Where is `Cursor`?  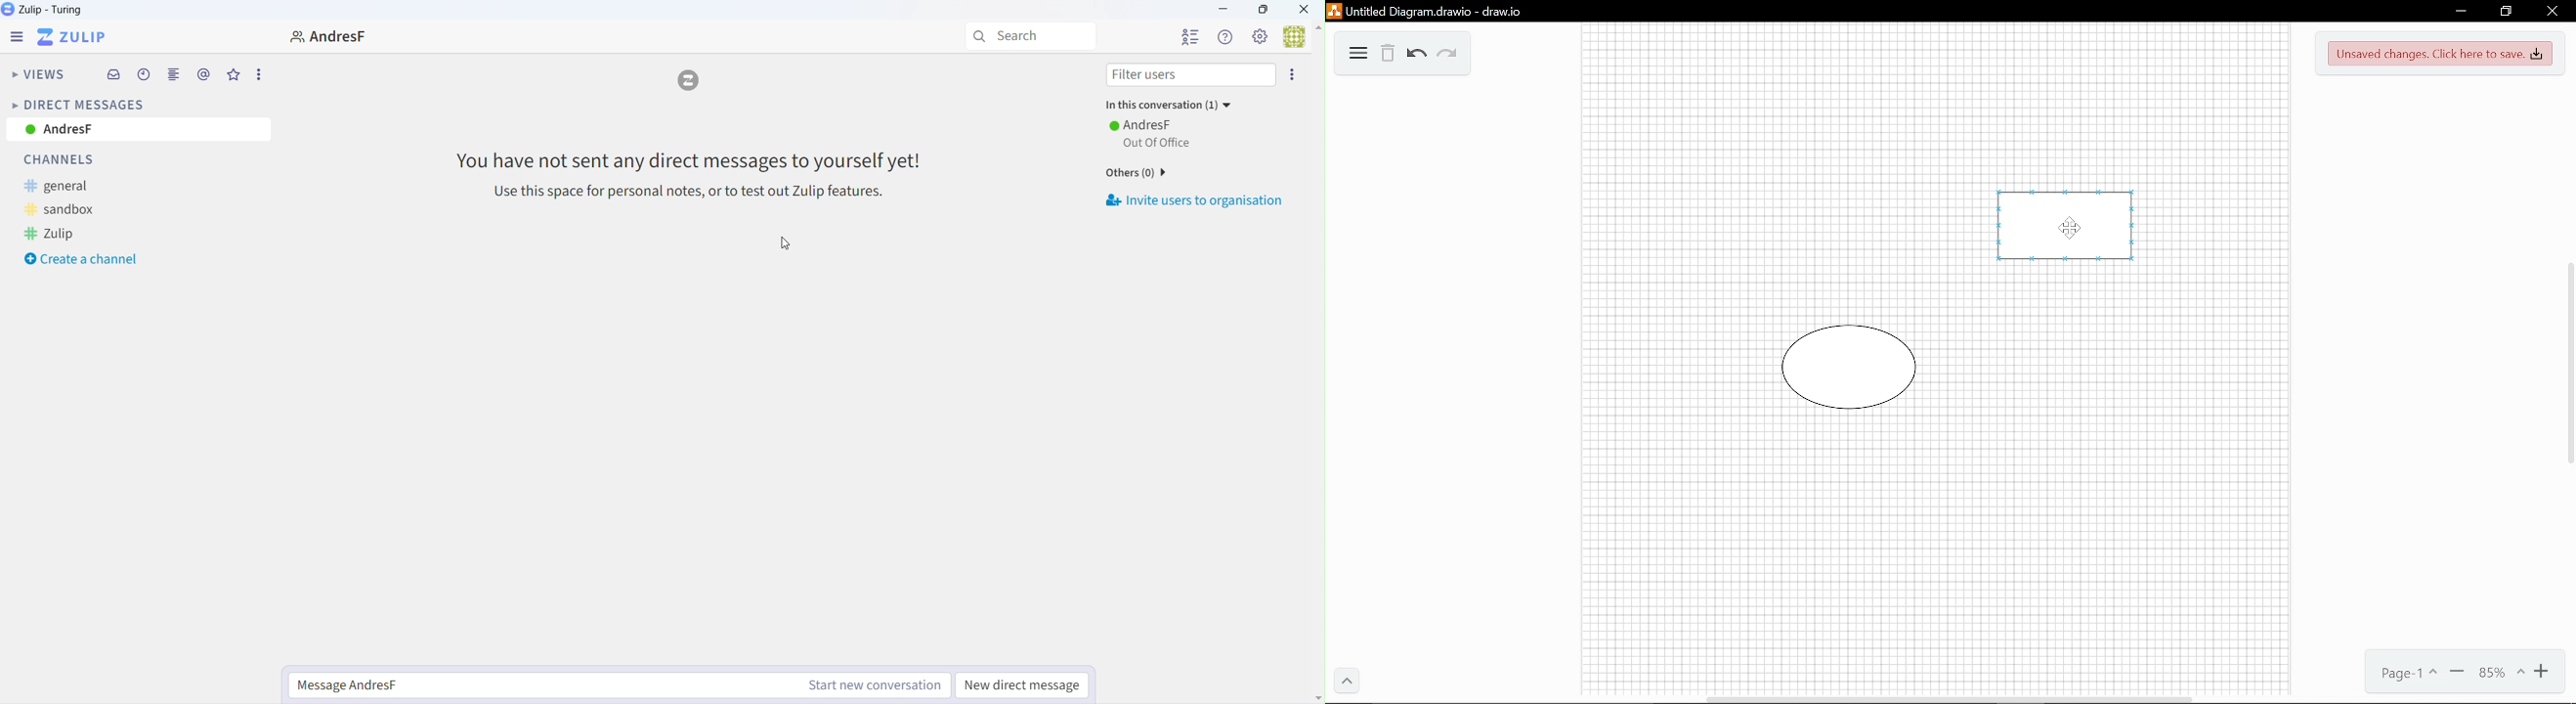
Cursor is located at coordinates (2069, 231).